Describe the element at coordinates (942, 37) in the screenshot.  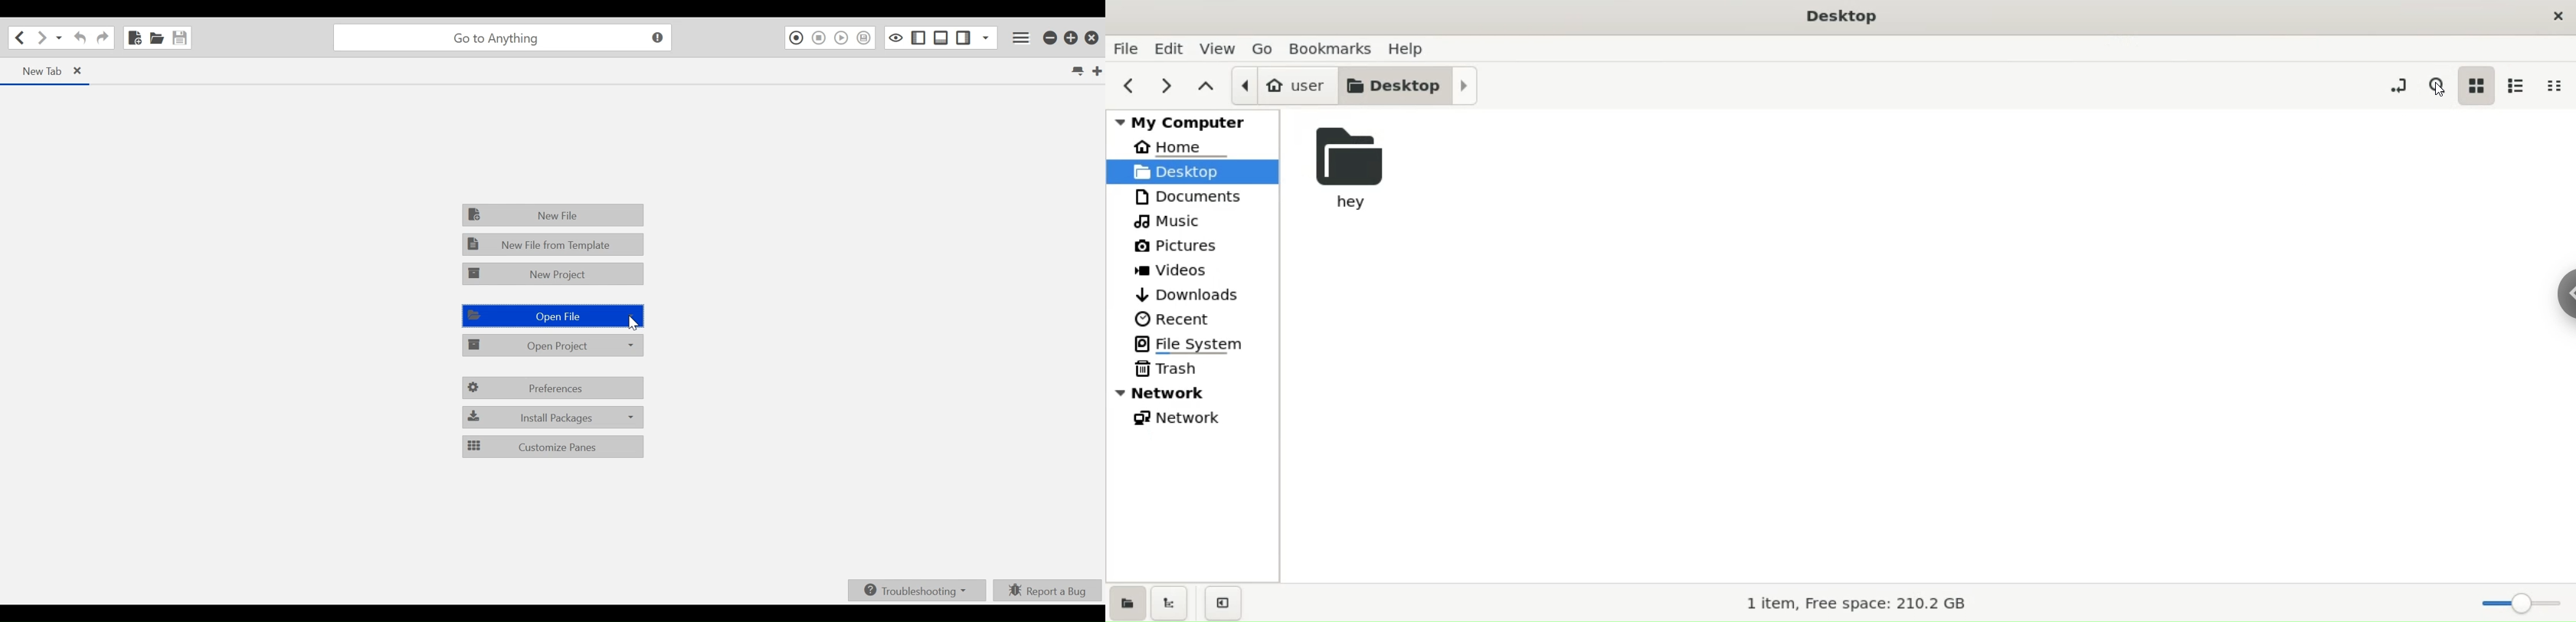
I see `Show/Hide Bottom Pane` at that location.